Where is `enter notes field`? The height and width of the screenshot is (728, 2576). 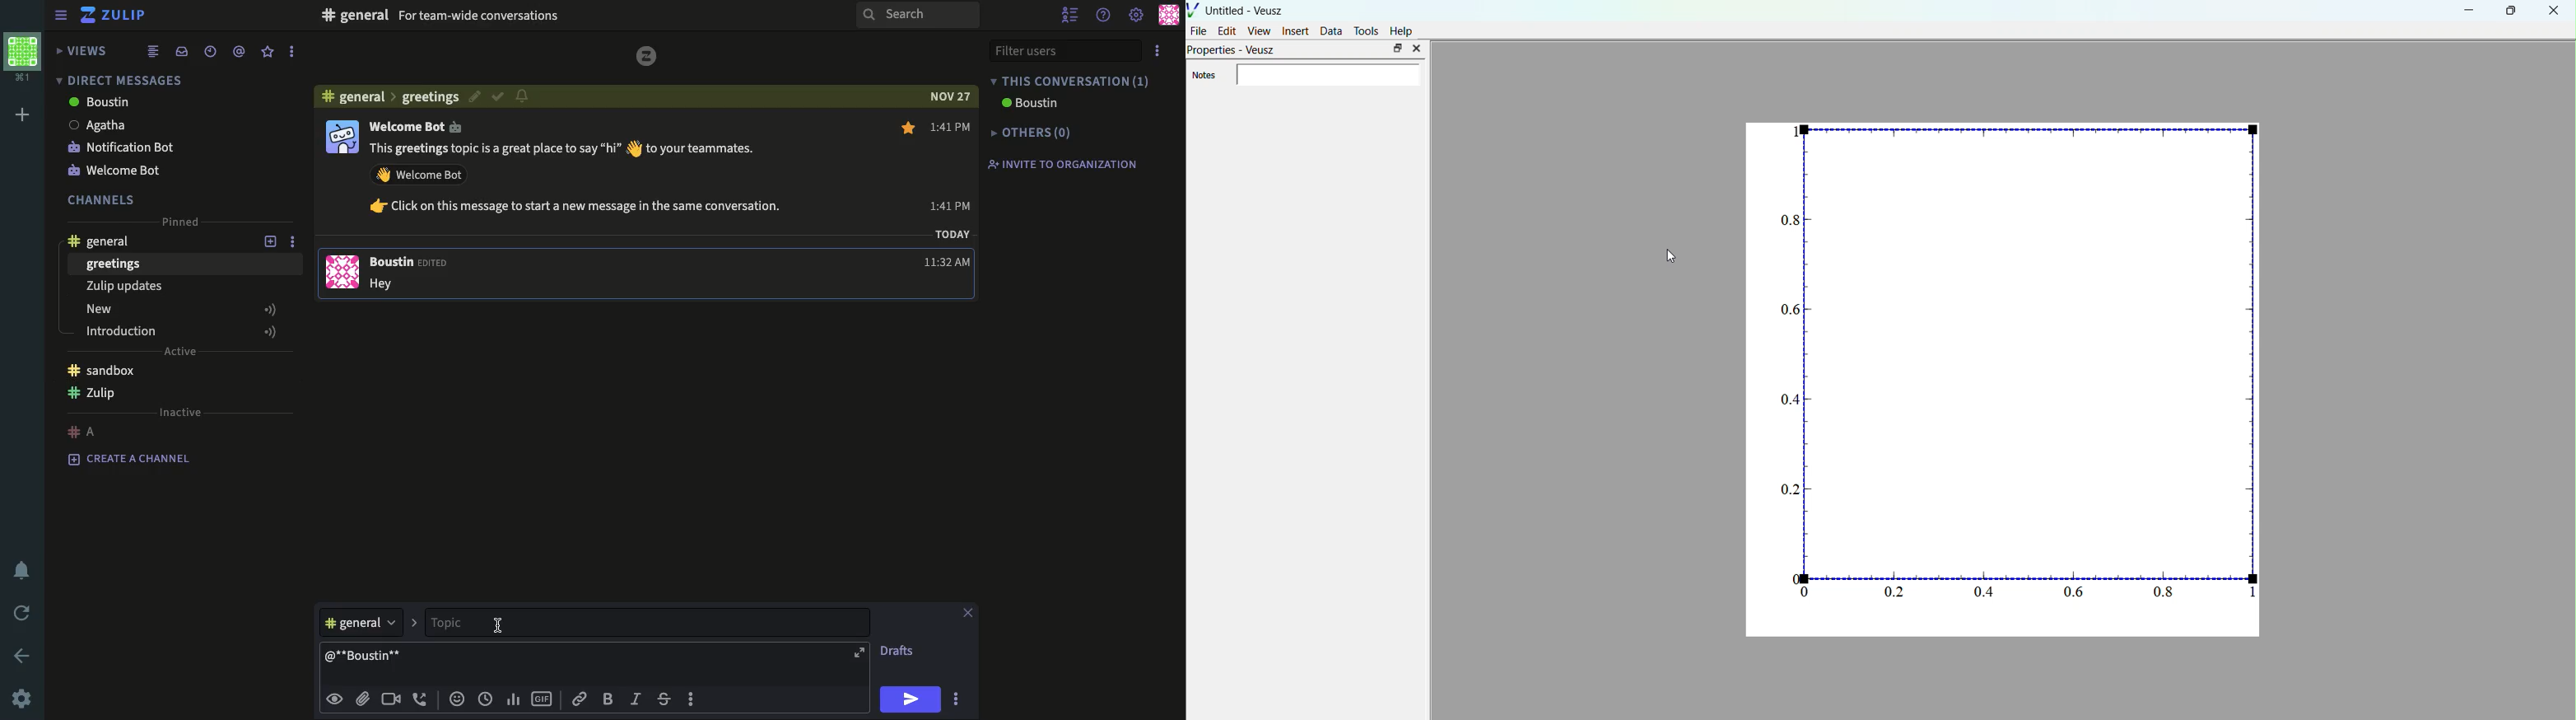
enter notes field is located at coordinates (1328, 75).